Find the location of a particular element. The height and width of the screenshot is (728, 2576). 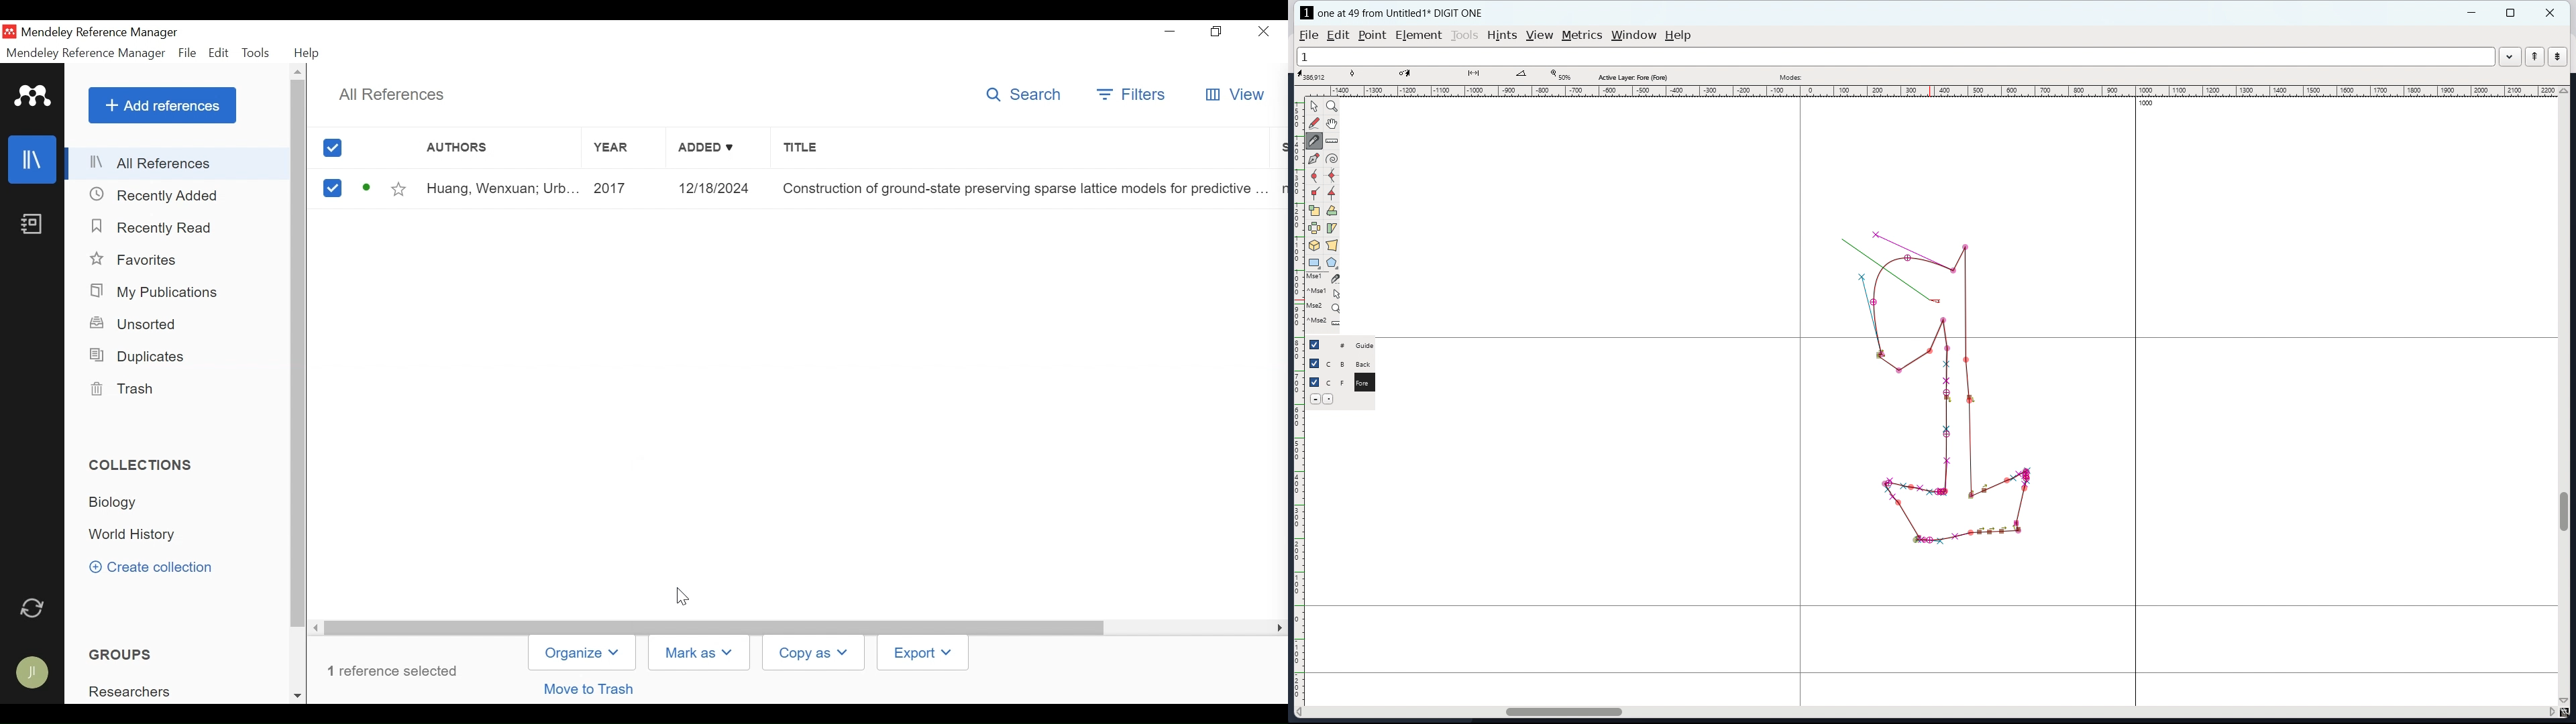

perspective transformation is located at coordinates (1332, 245).